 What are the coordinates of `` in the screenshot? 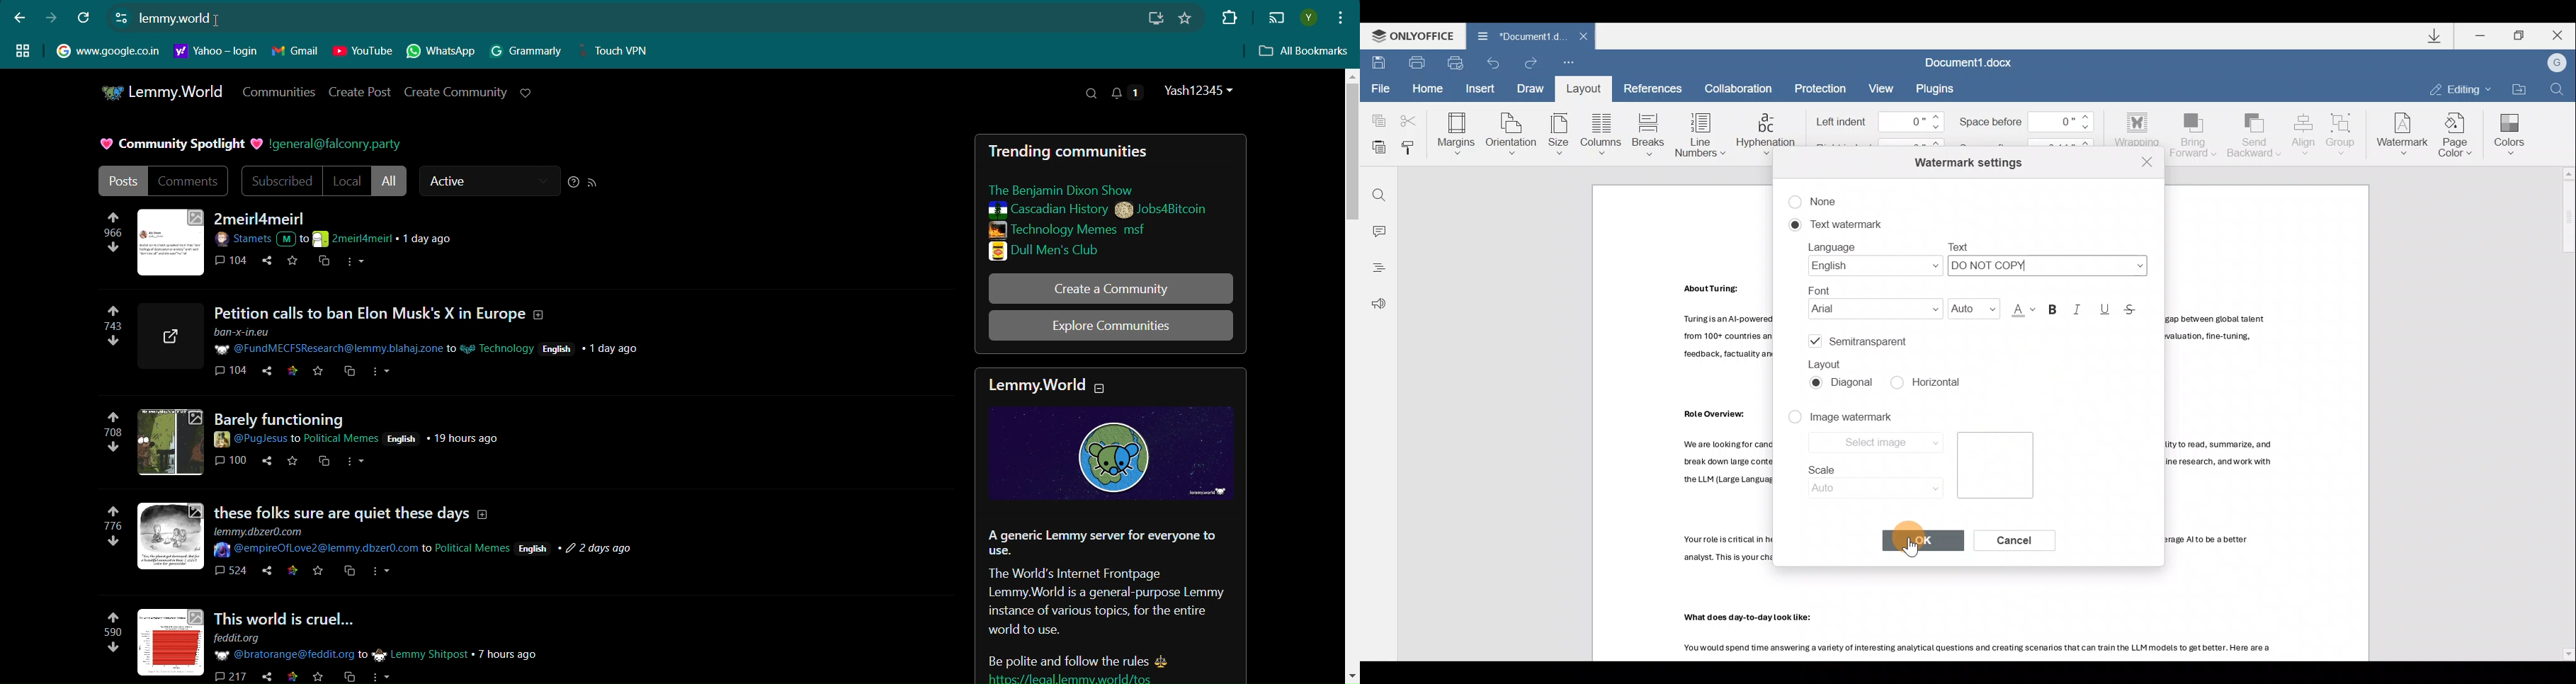 It's located at (1978, 647).